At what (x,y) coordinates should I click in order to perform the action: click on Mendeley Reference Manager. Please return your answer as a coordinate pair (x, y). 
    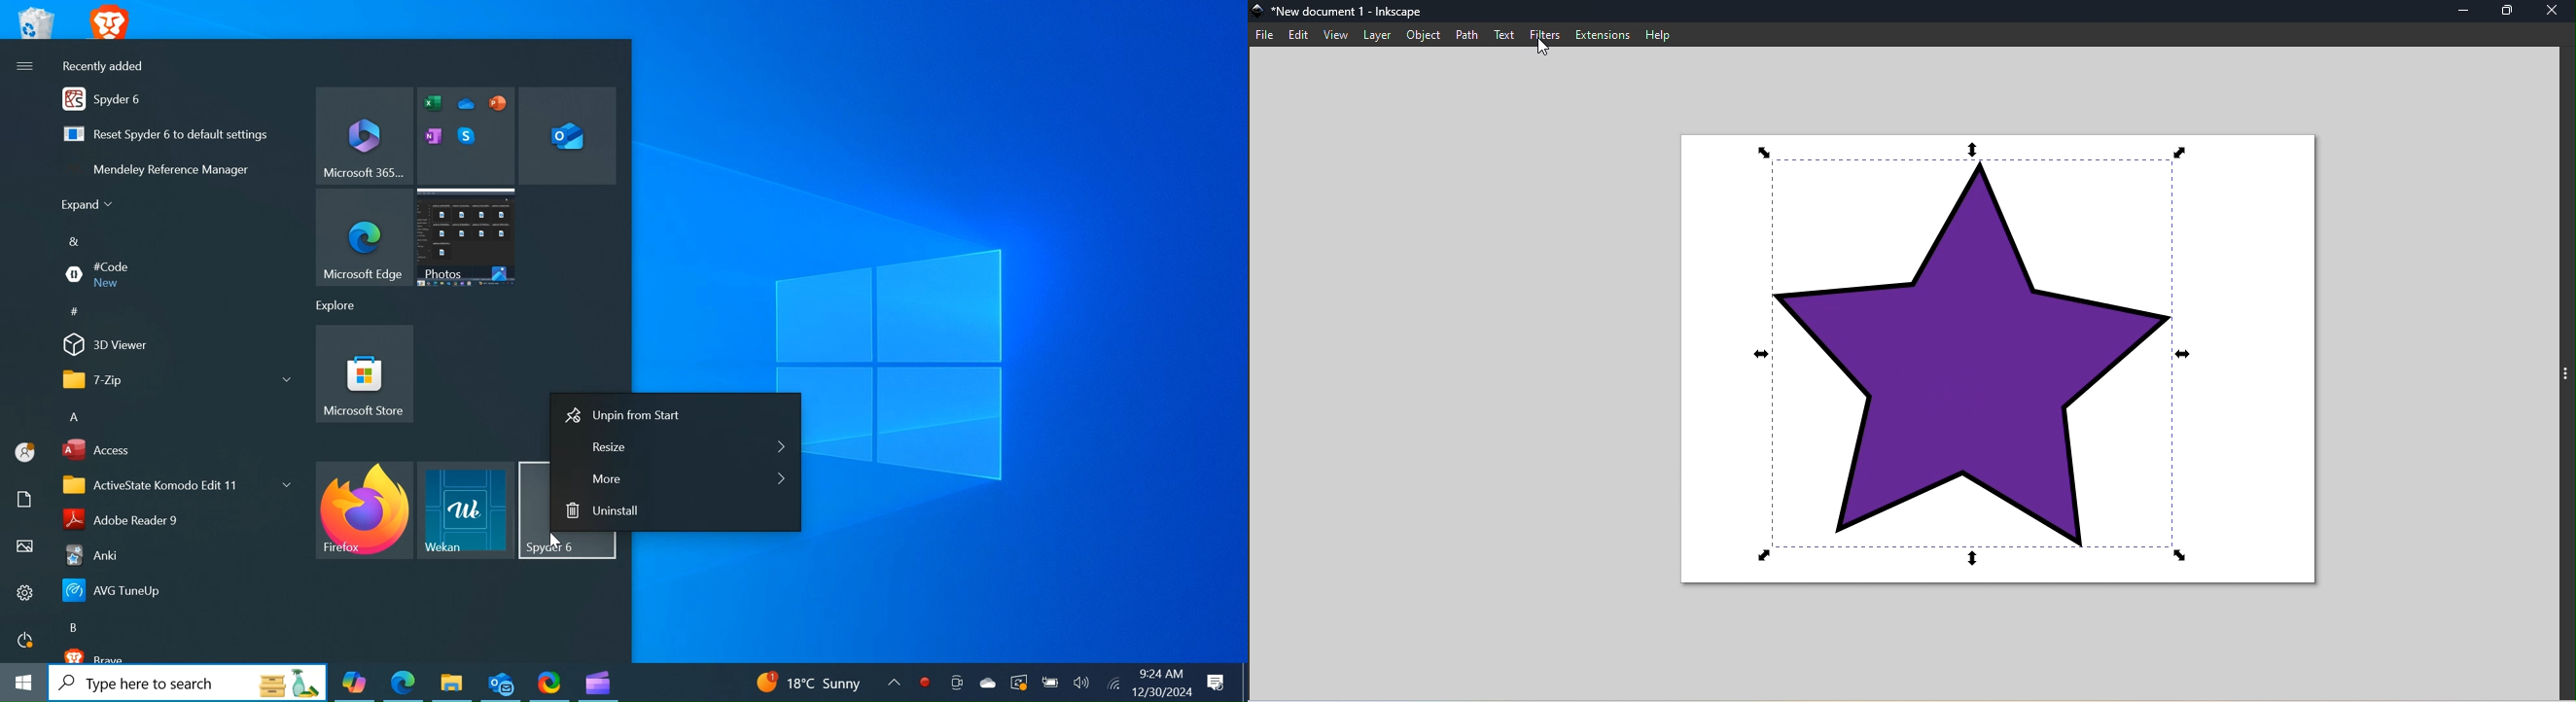
    Looking at the image, I should click on (177, 172).